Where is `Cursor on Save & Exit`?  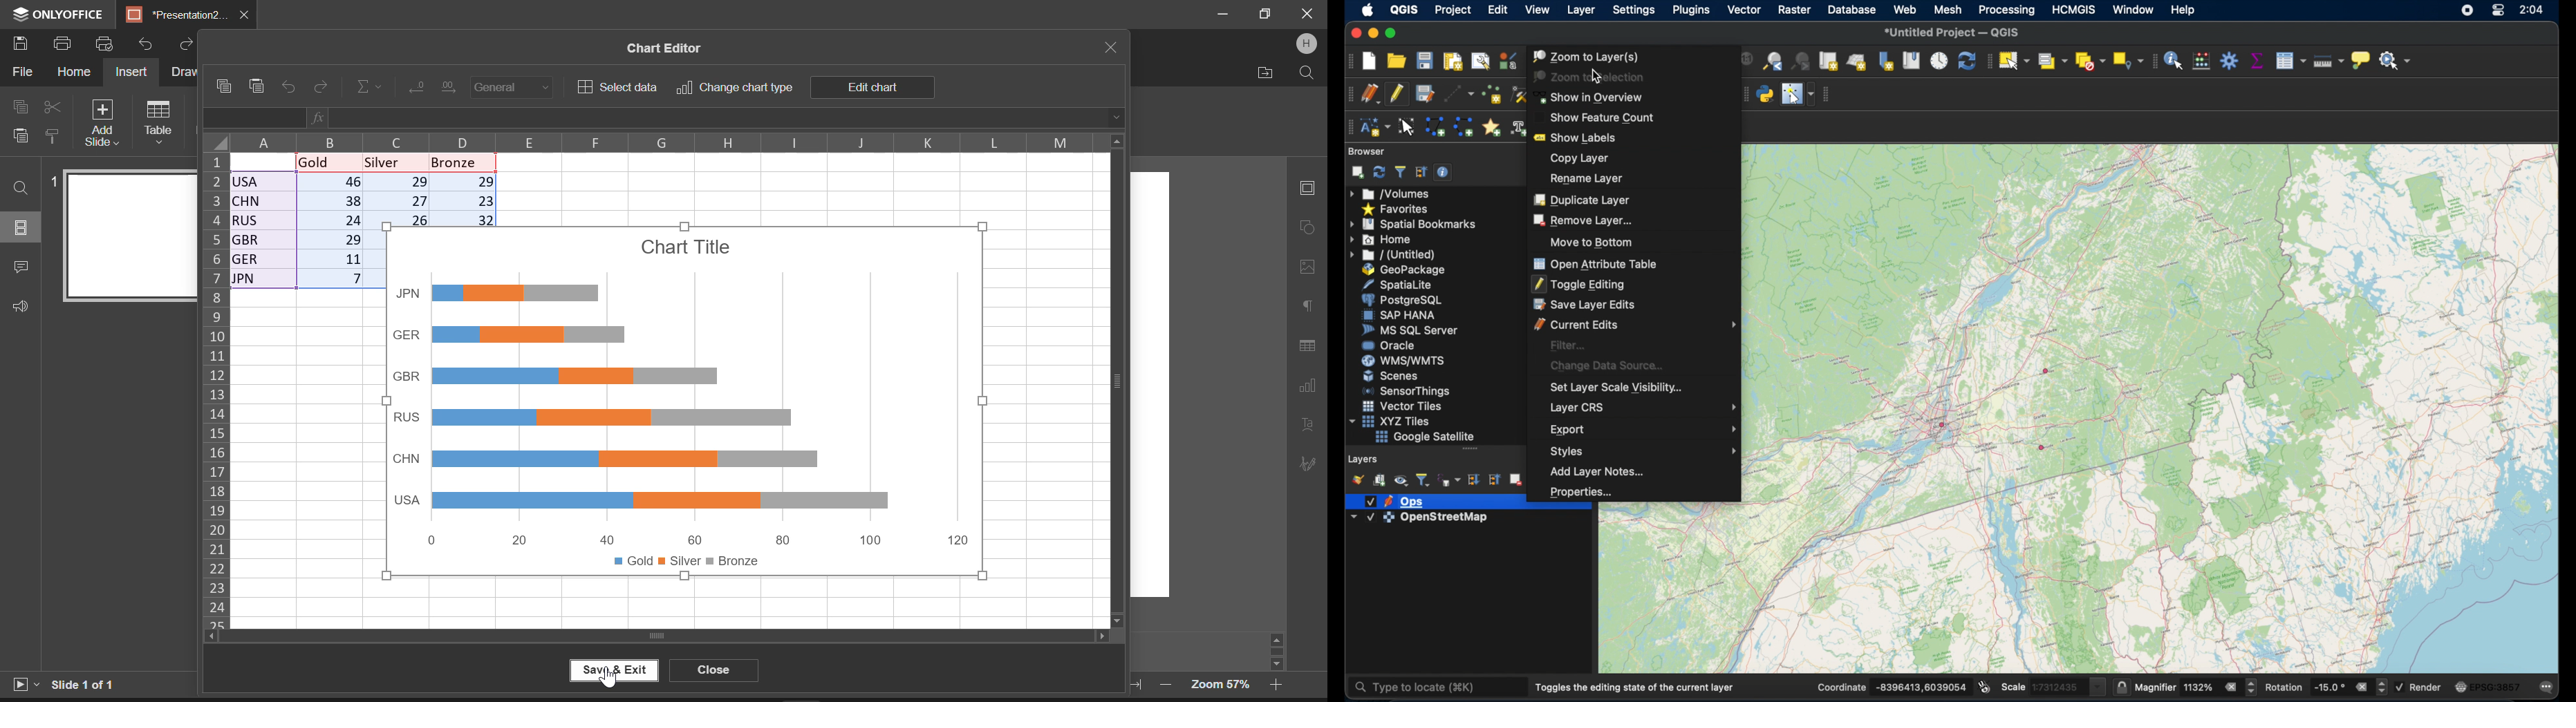 Cursor on Save & Exit is located at coordinates (610, 677).